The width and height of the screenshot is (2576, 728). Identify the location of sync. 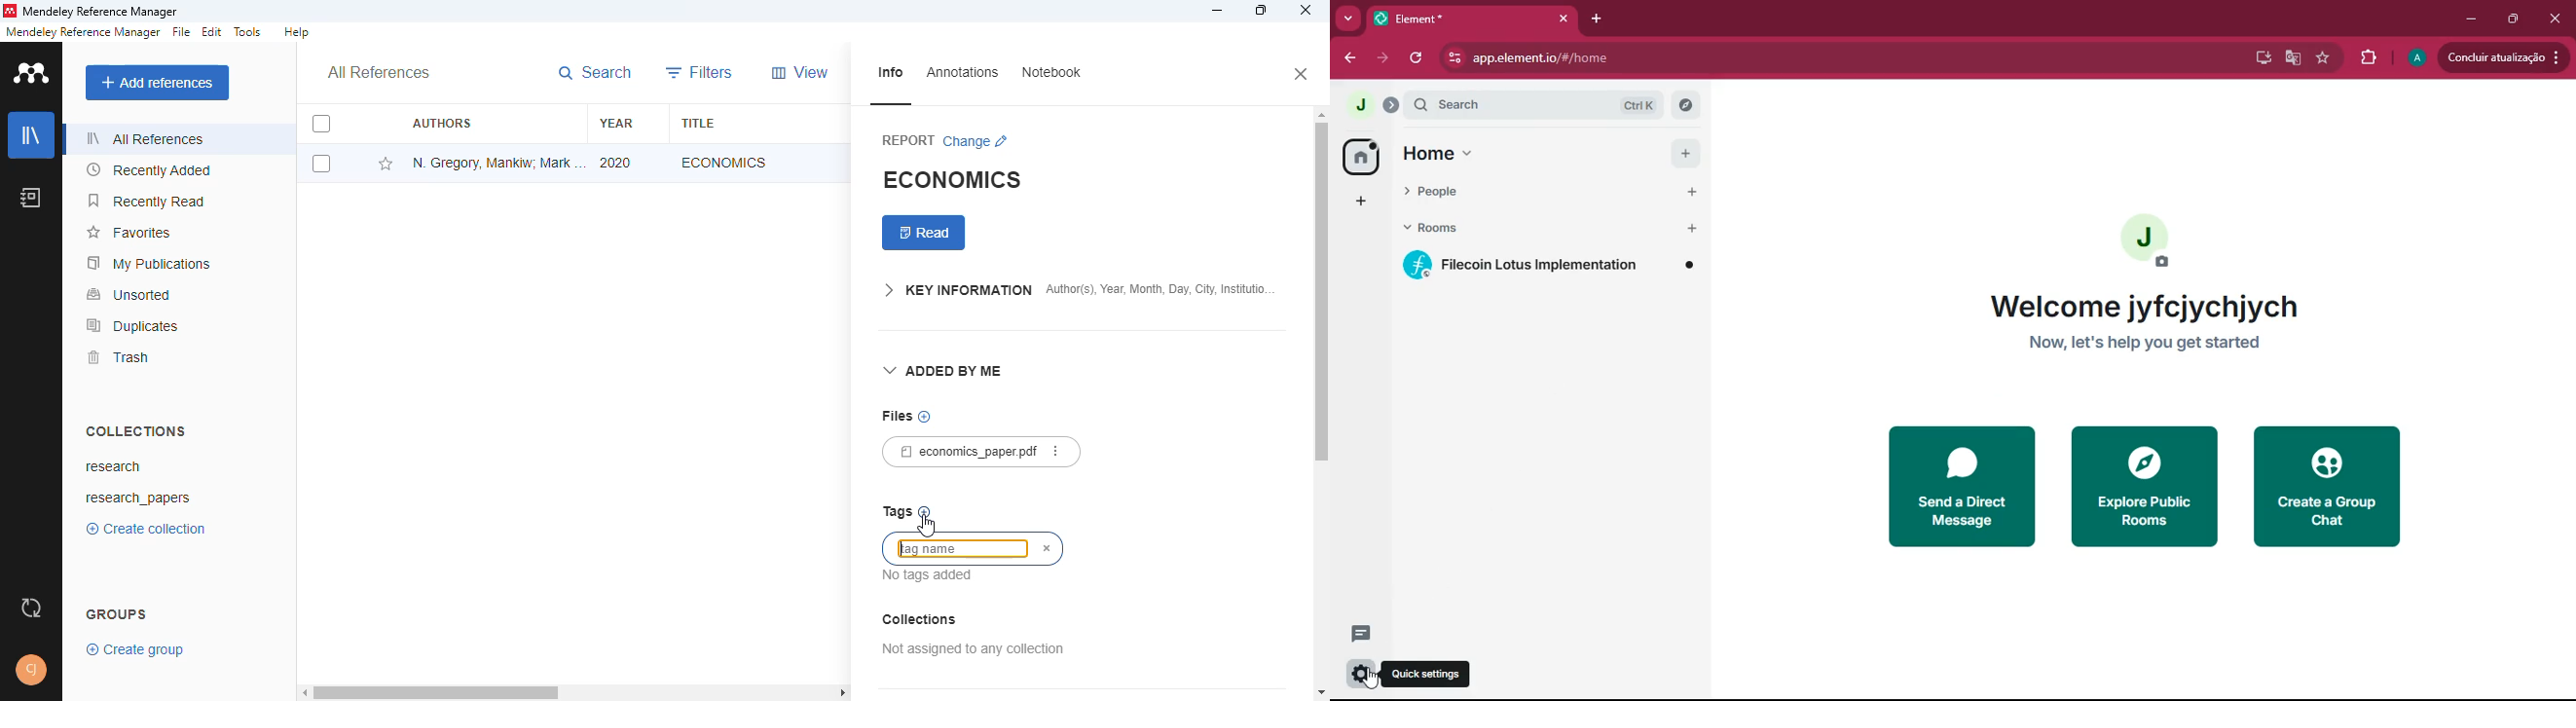
(31, 607).